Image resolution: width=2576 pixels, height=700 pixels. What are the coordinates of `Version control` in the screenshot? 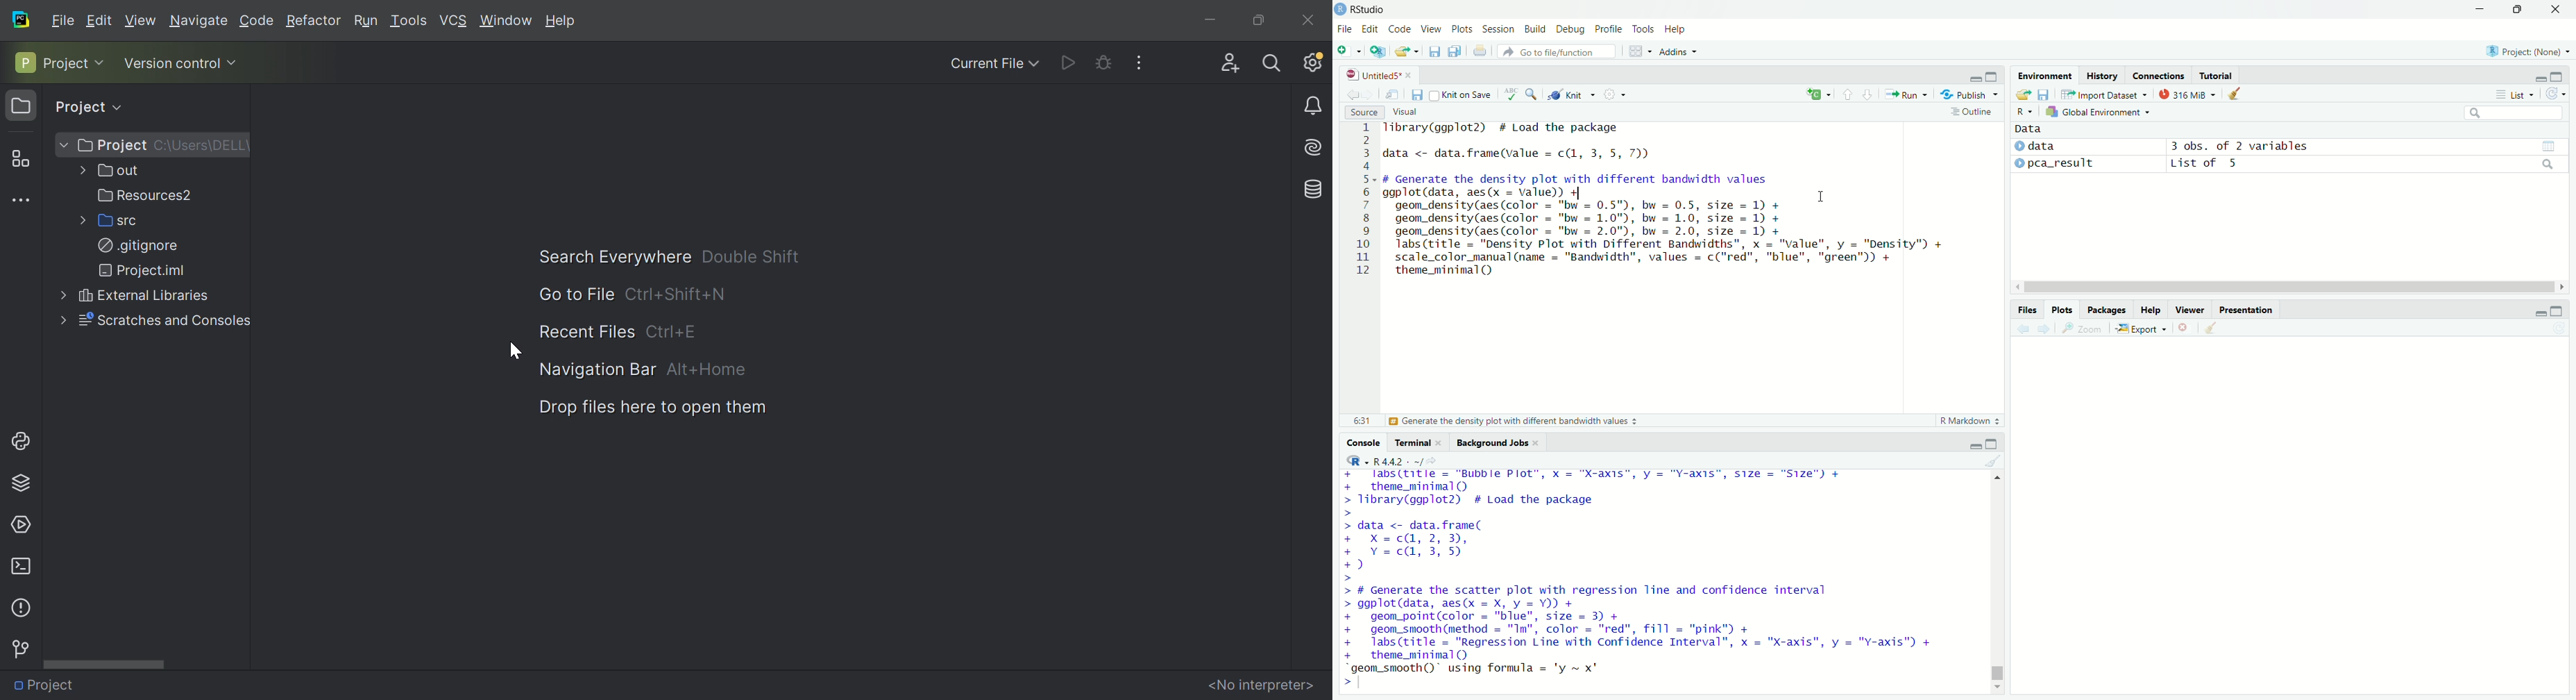 It's located at (171, 65).